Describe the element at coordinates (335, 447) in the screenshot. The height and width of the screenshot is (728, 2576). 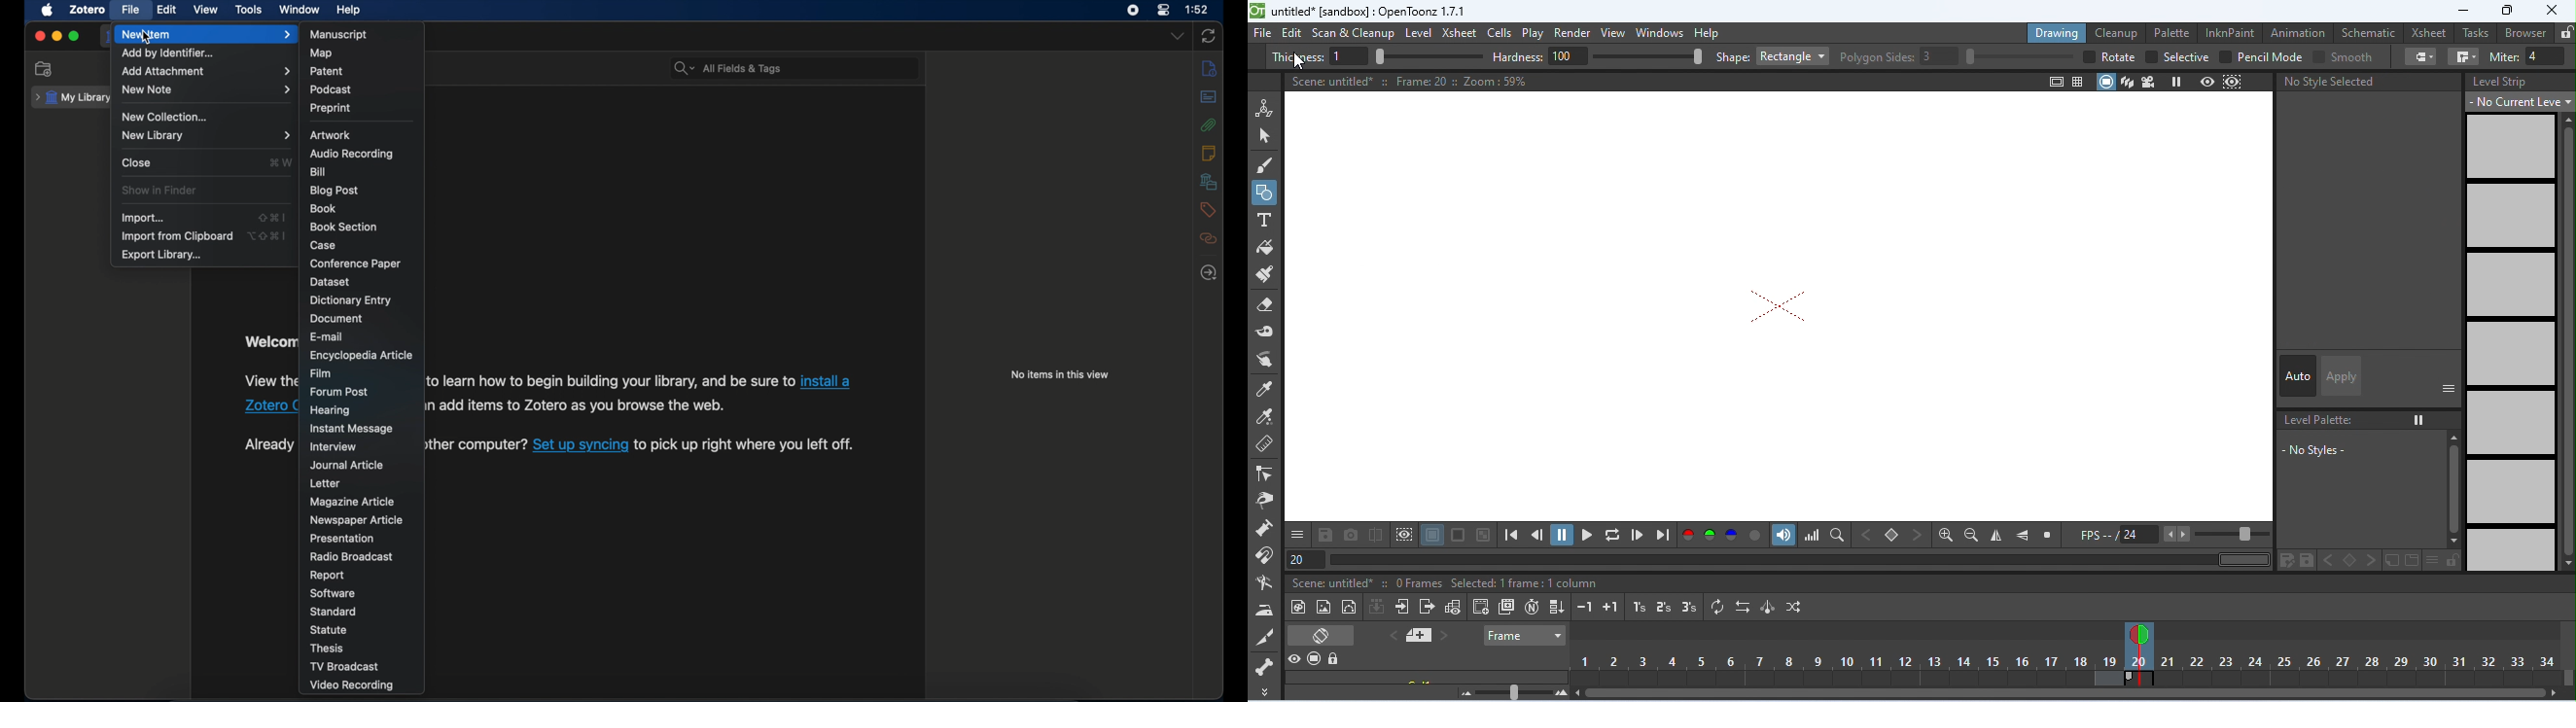
I see `interview` at that location.